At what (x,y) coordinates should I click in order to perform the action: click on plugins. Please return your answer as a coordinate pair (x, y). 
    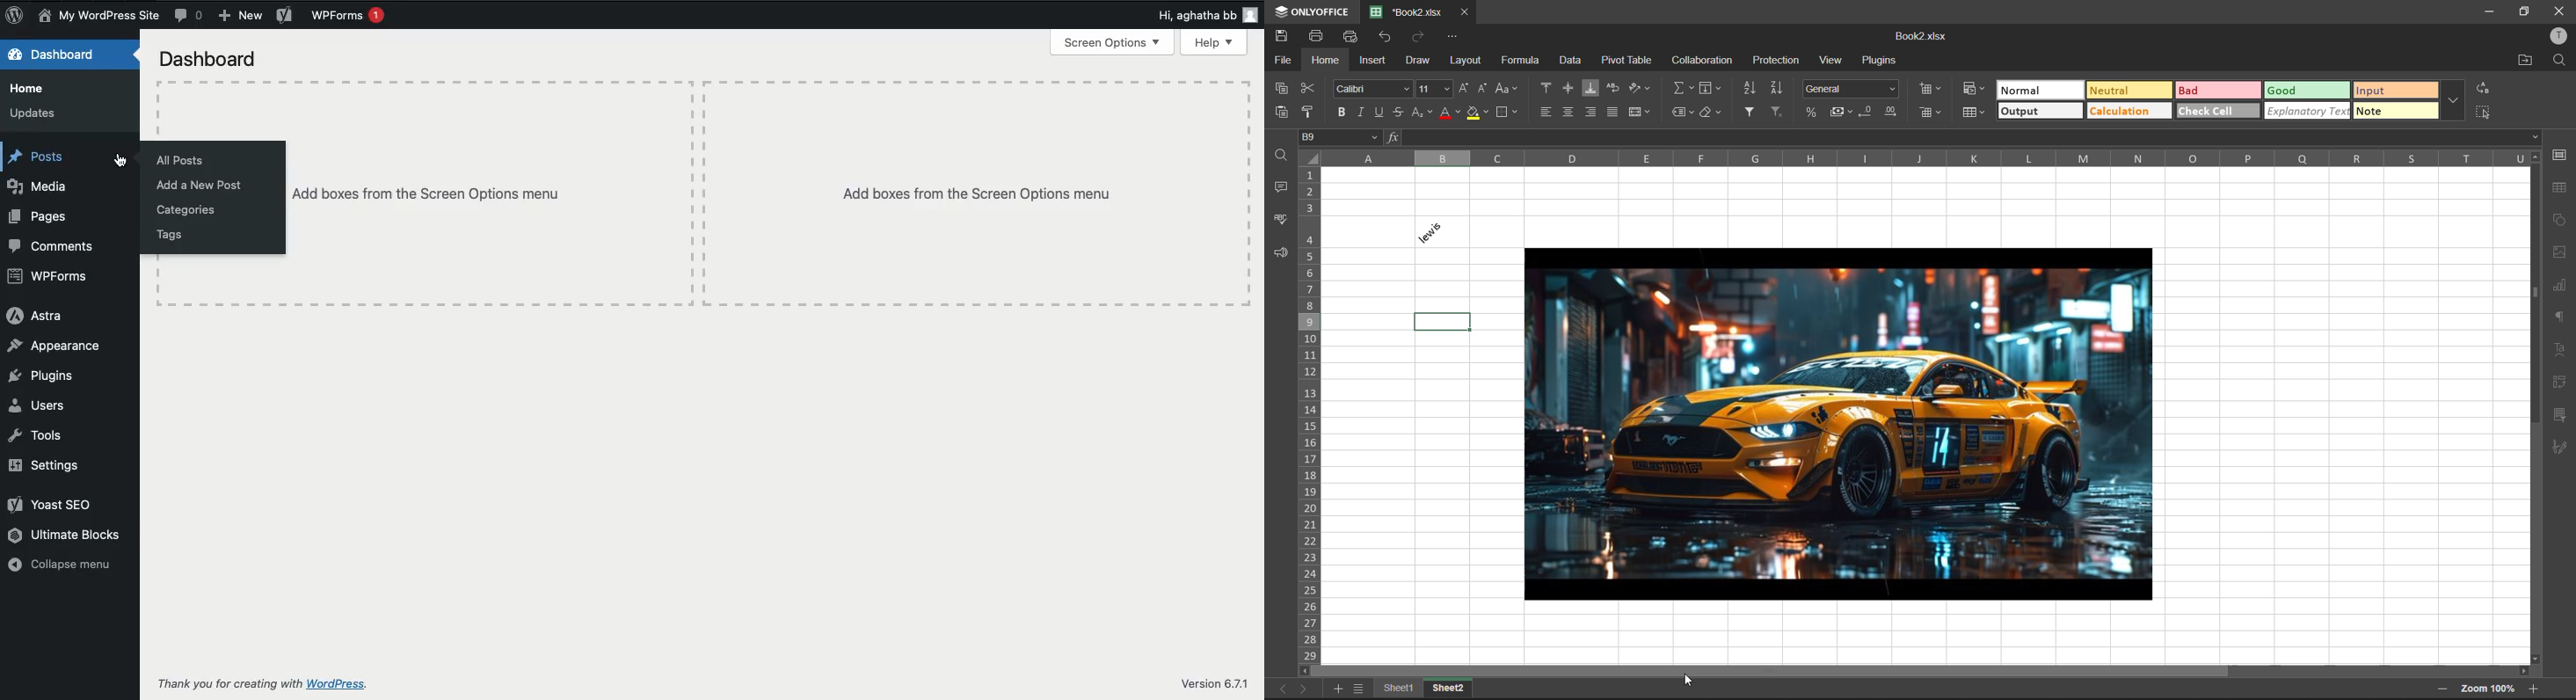
    Looking at the image, I should click on (1879, 62).